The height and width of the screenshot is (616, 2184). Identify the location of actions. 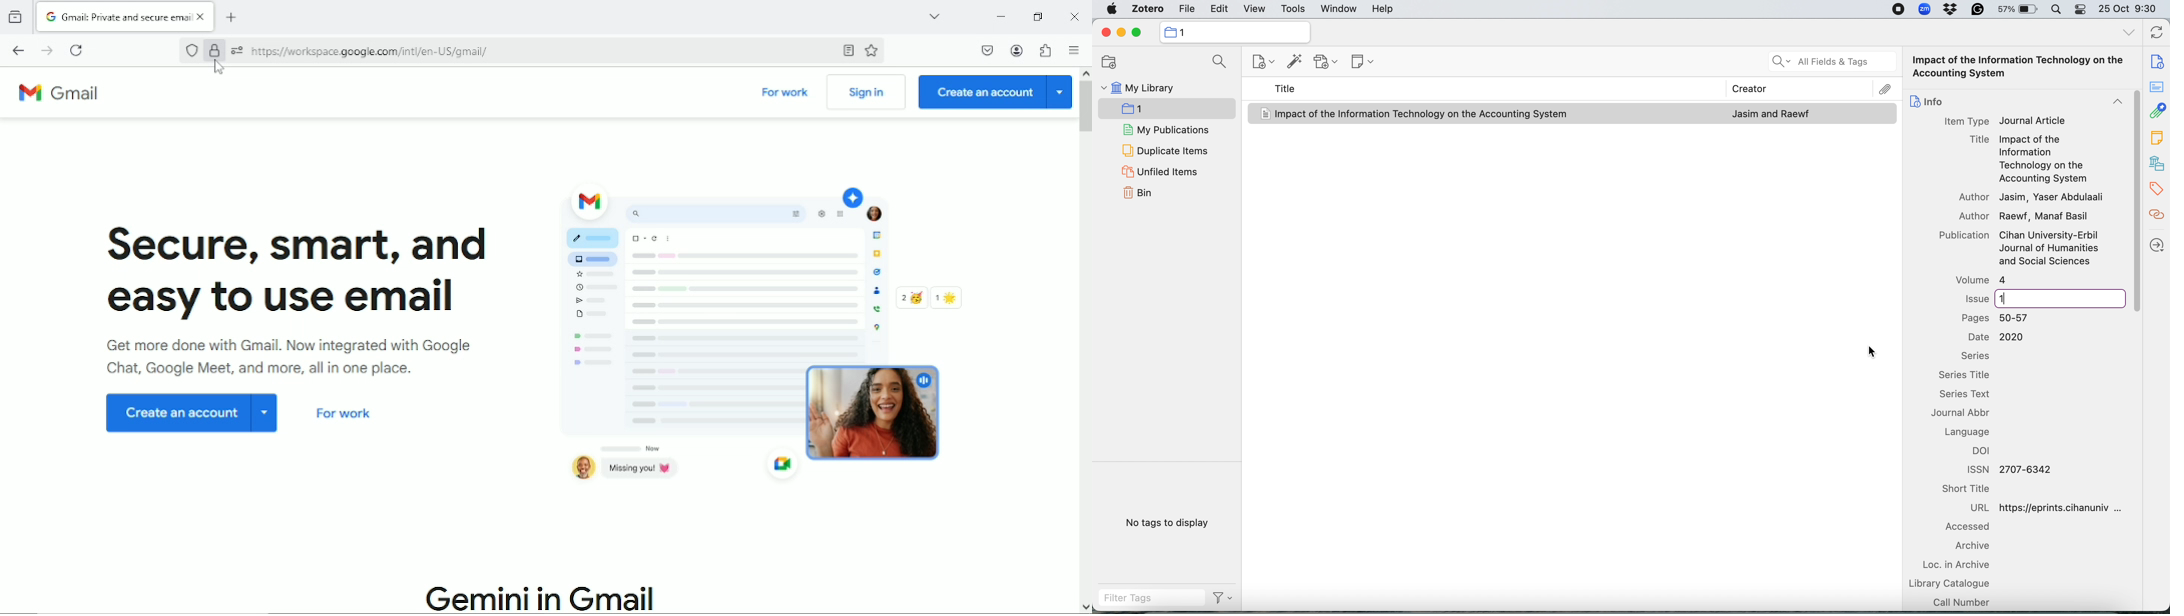
(1222, 599).